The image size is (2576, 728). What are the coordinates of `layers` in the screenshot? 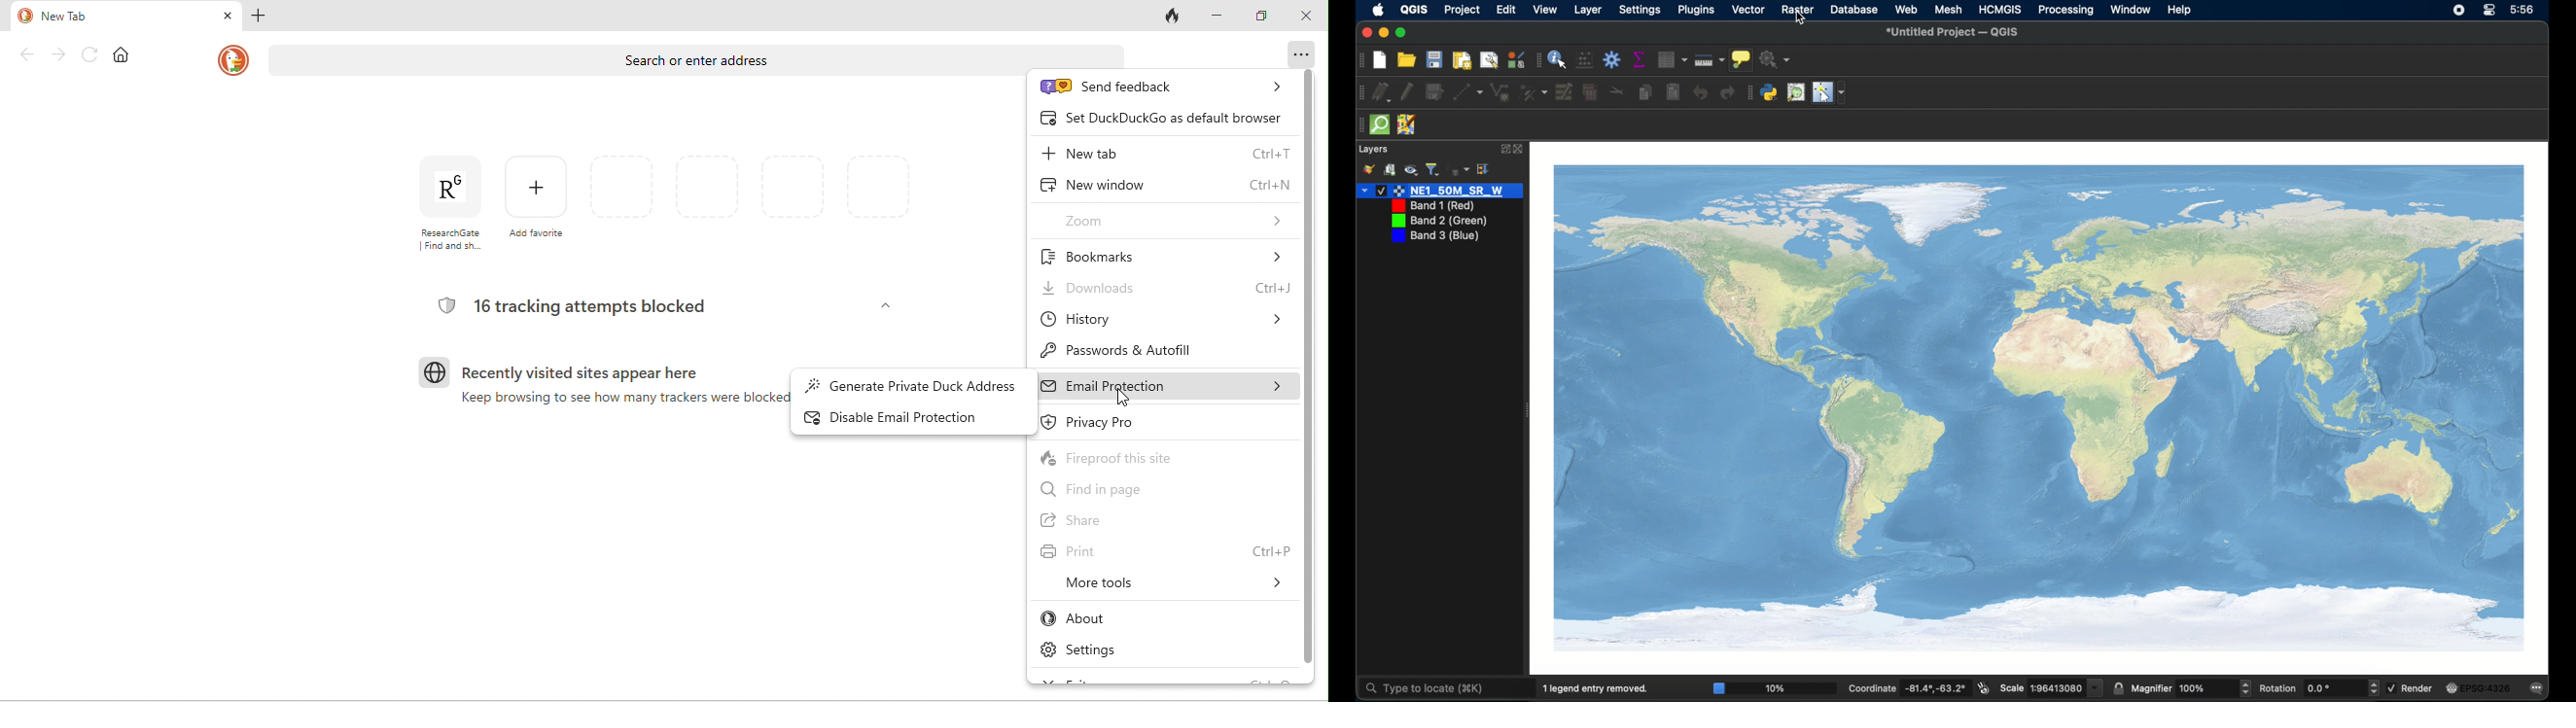 It's located at (1373, 150).